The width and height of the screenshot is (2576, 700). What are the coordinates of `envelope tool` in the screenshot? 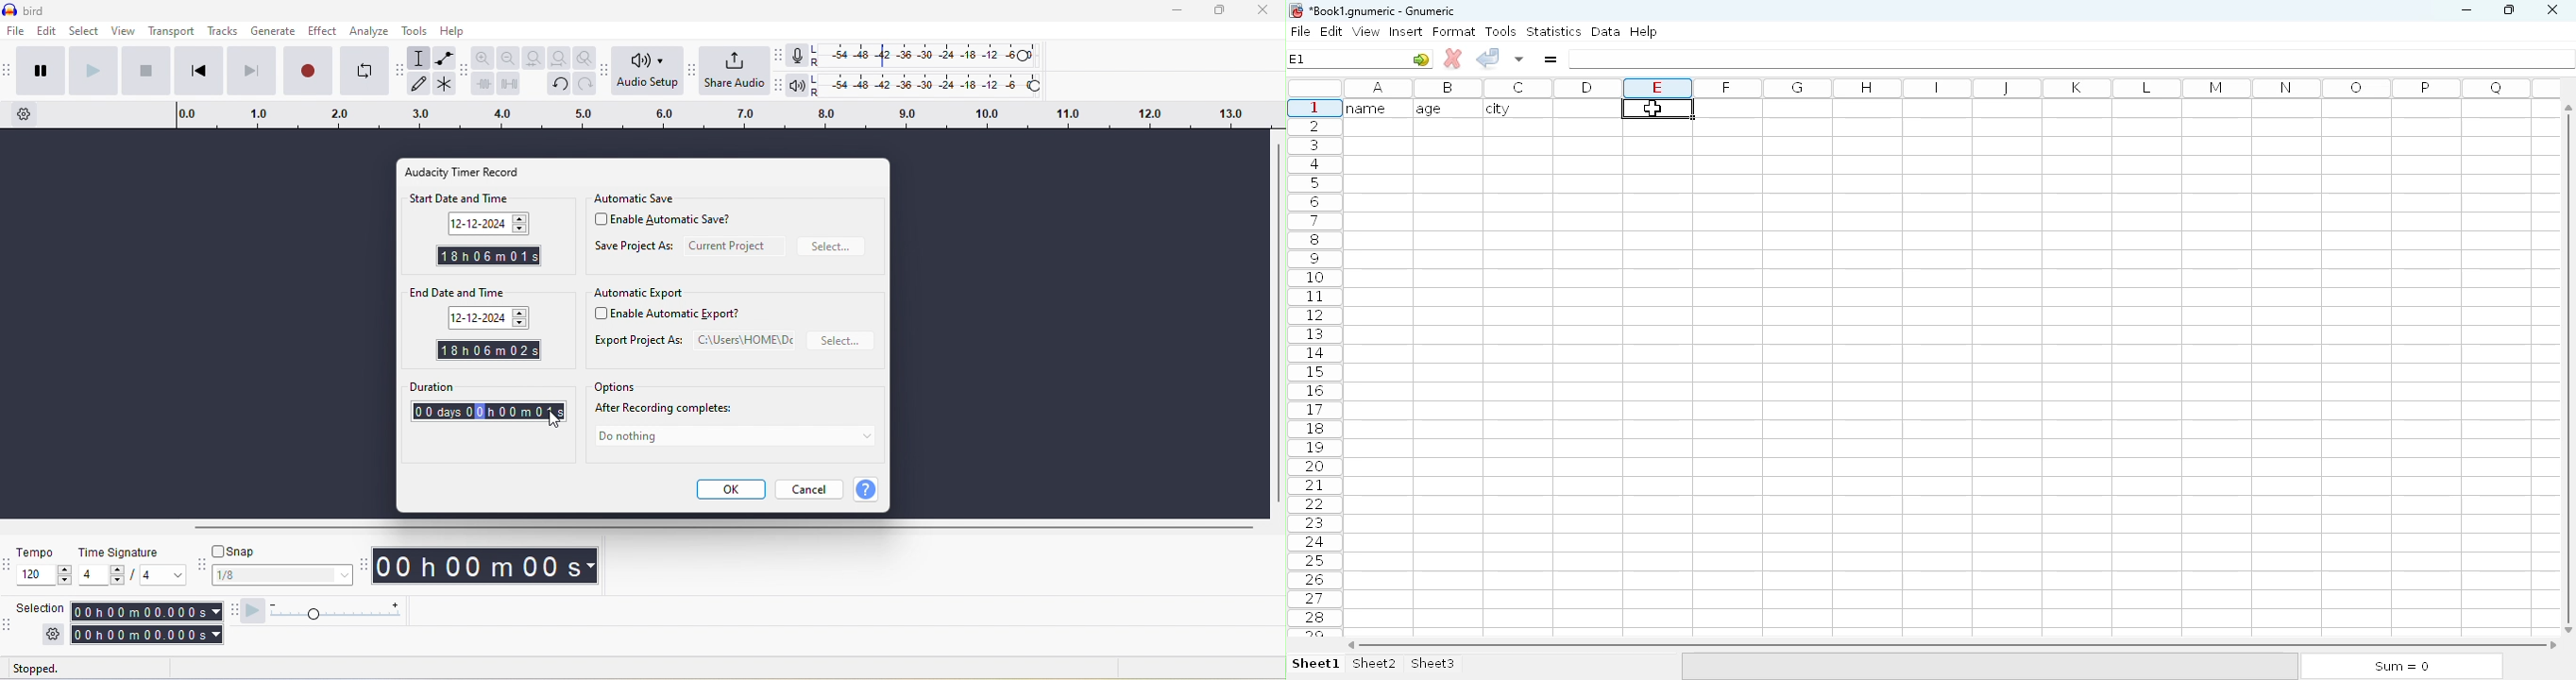 It's located at (445, 56).